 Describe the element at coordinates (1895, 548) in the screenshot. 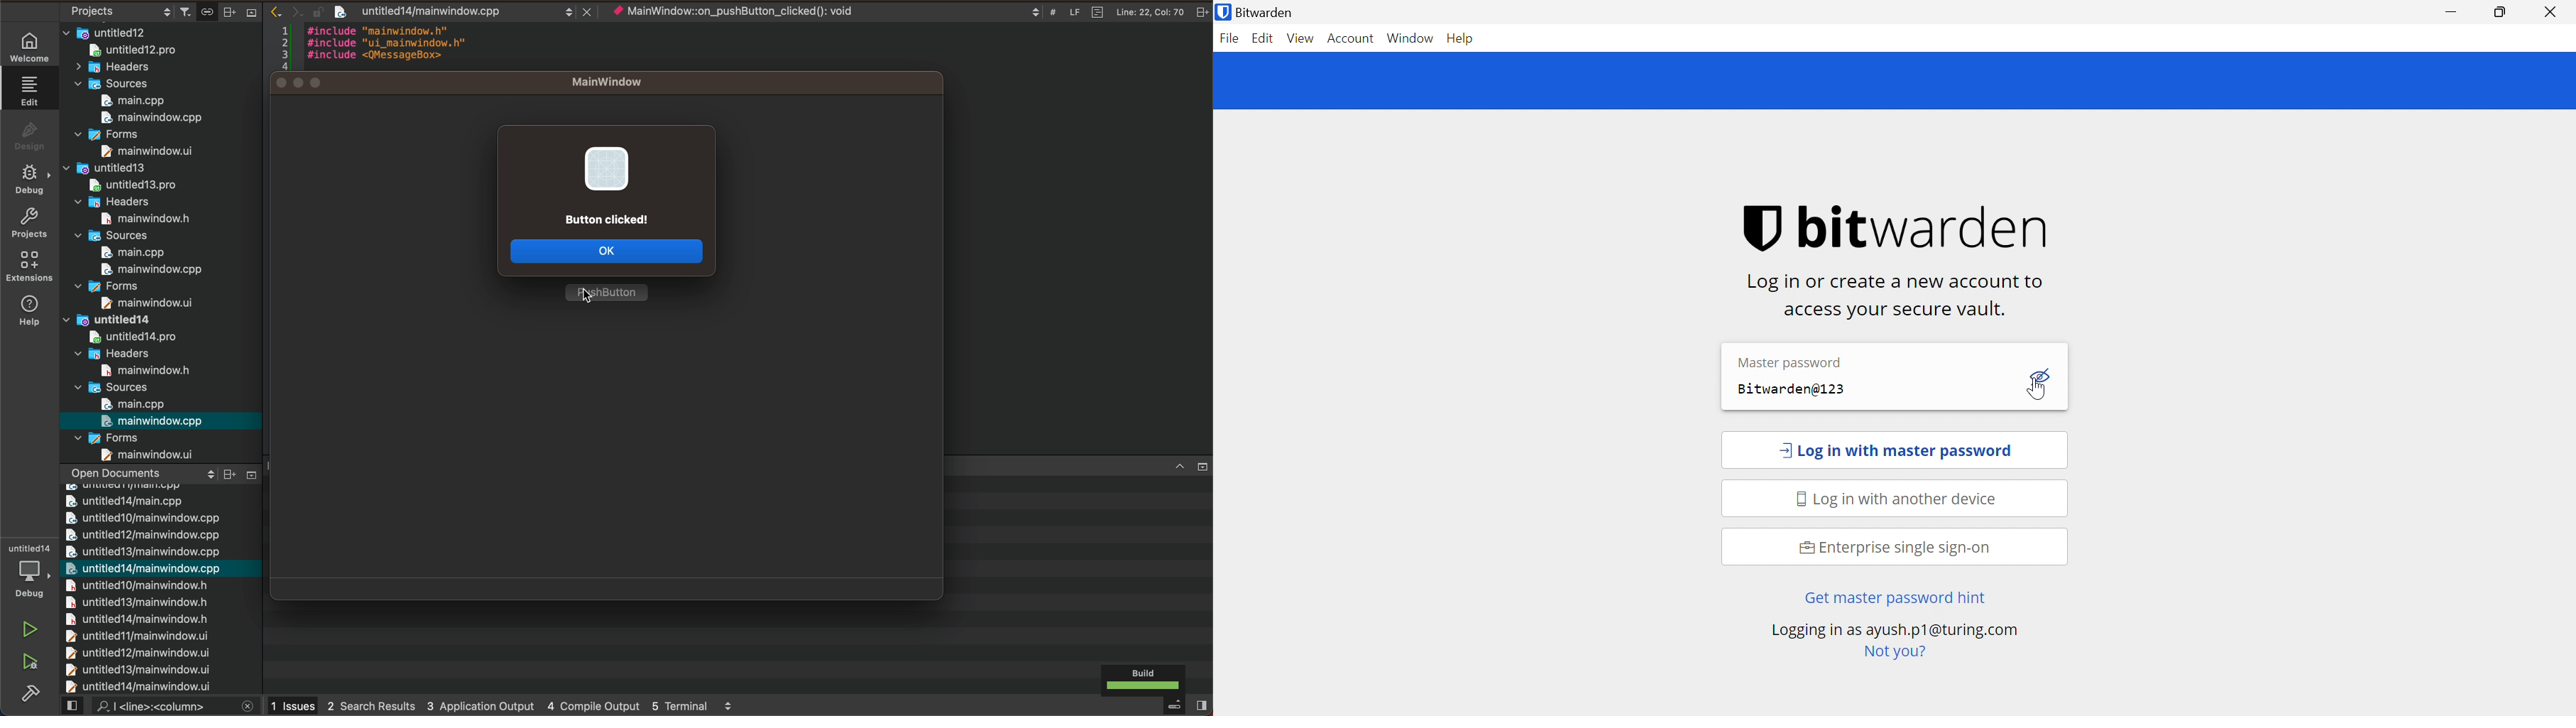

I see `Enterprise single sign-on` at that location.